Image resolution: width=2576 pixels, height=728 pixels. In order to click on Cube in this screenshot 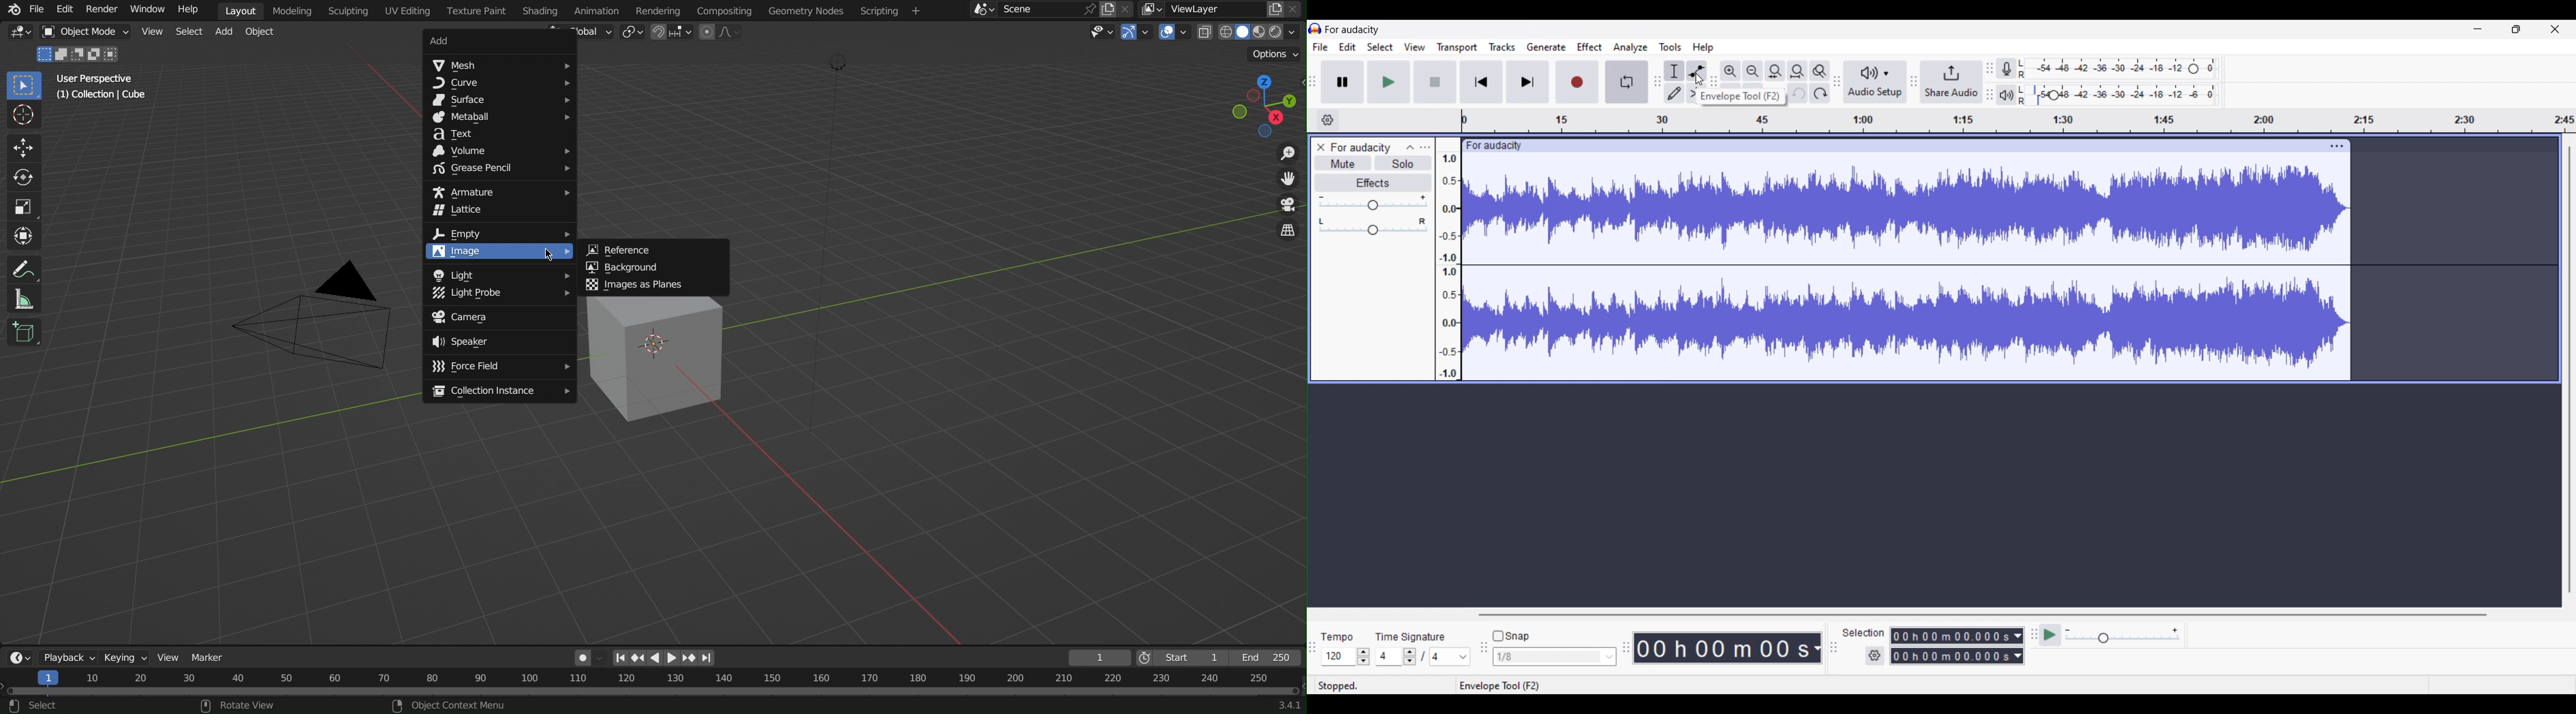, I will do `click(25, 332)`.